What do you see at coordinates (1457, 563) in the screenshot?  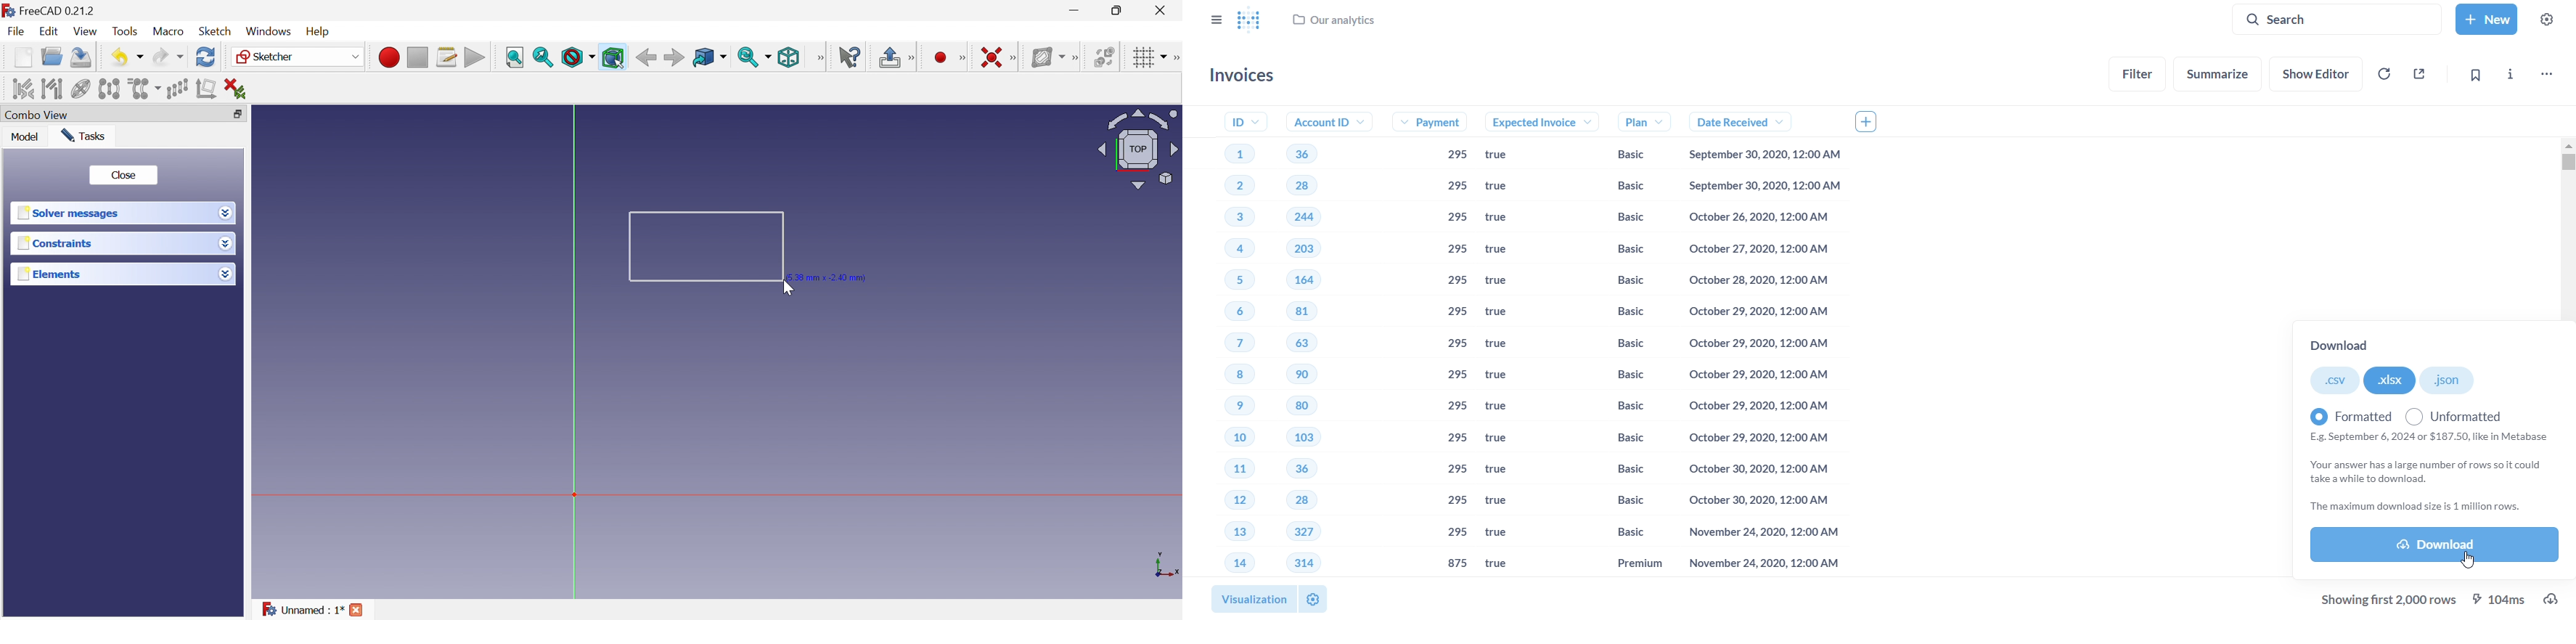 I see `875` at bounding box center [1457, 563].